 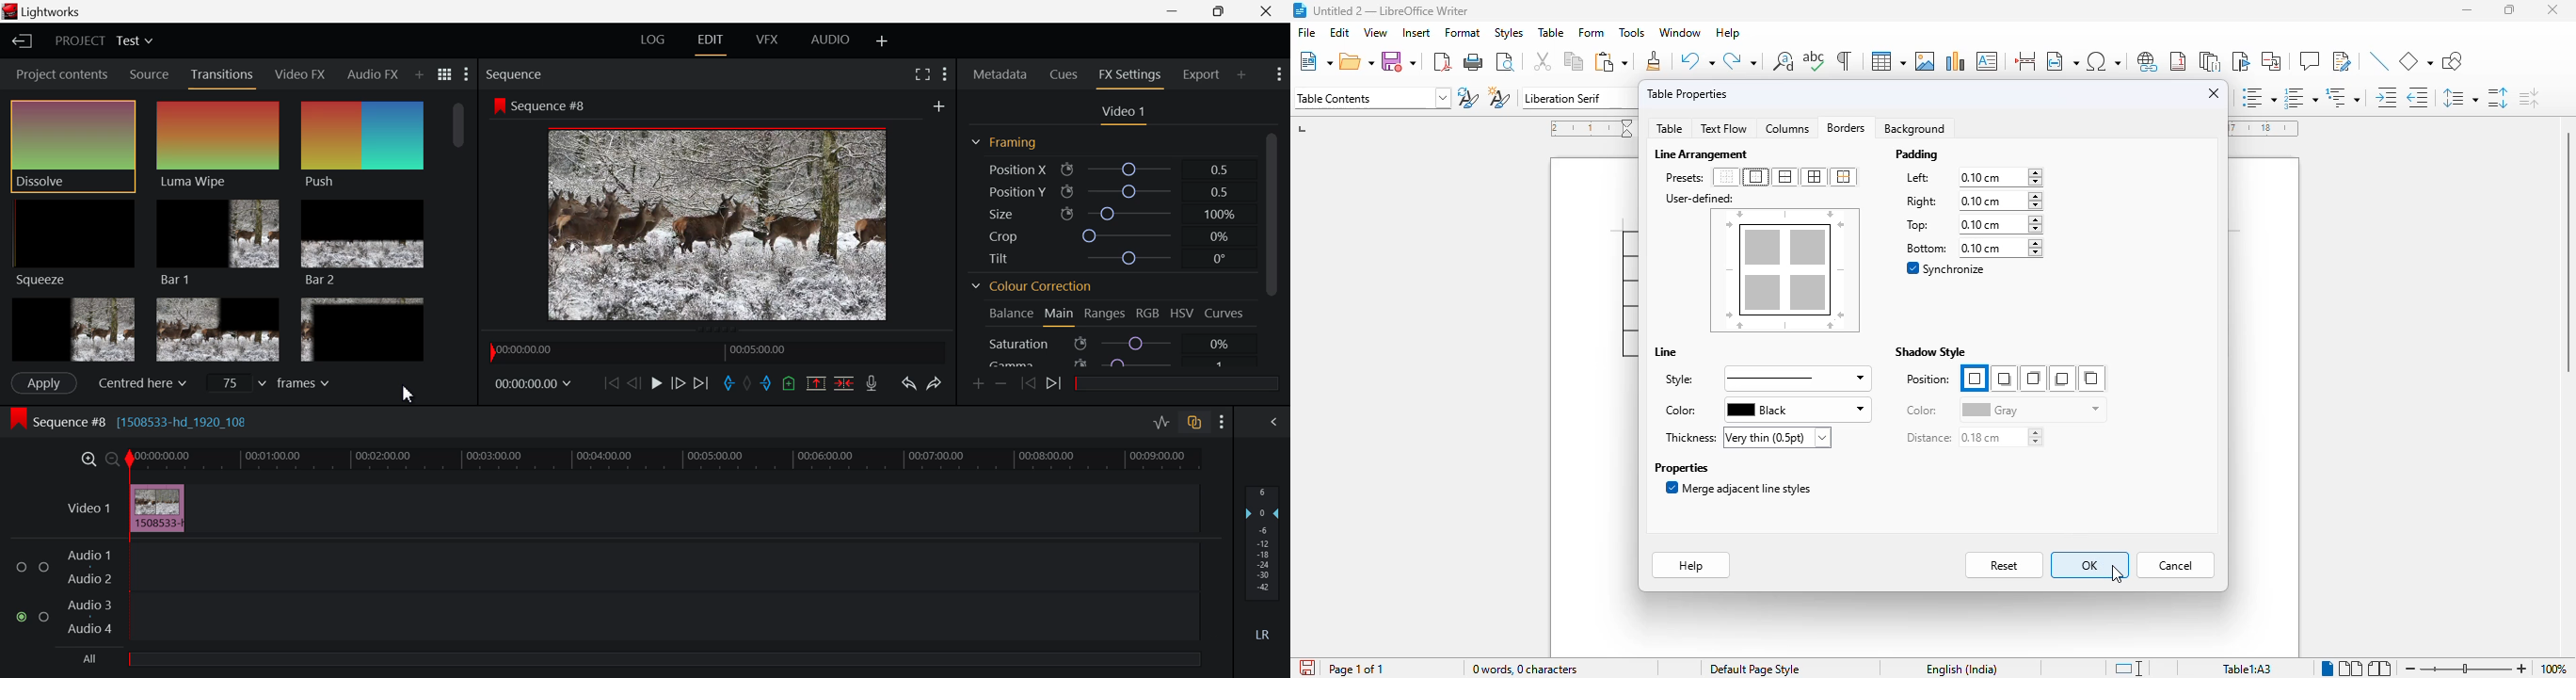 I want to click on Show Settings, so click(x=465, y=76).